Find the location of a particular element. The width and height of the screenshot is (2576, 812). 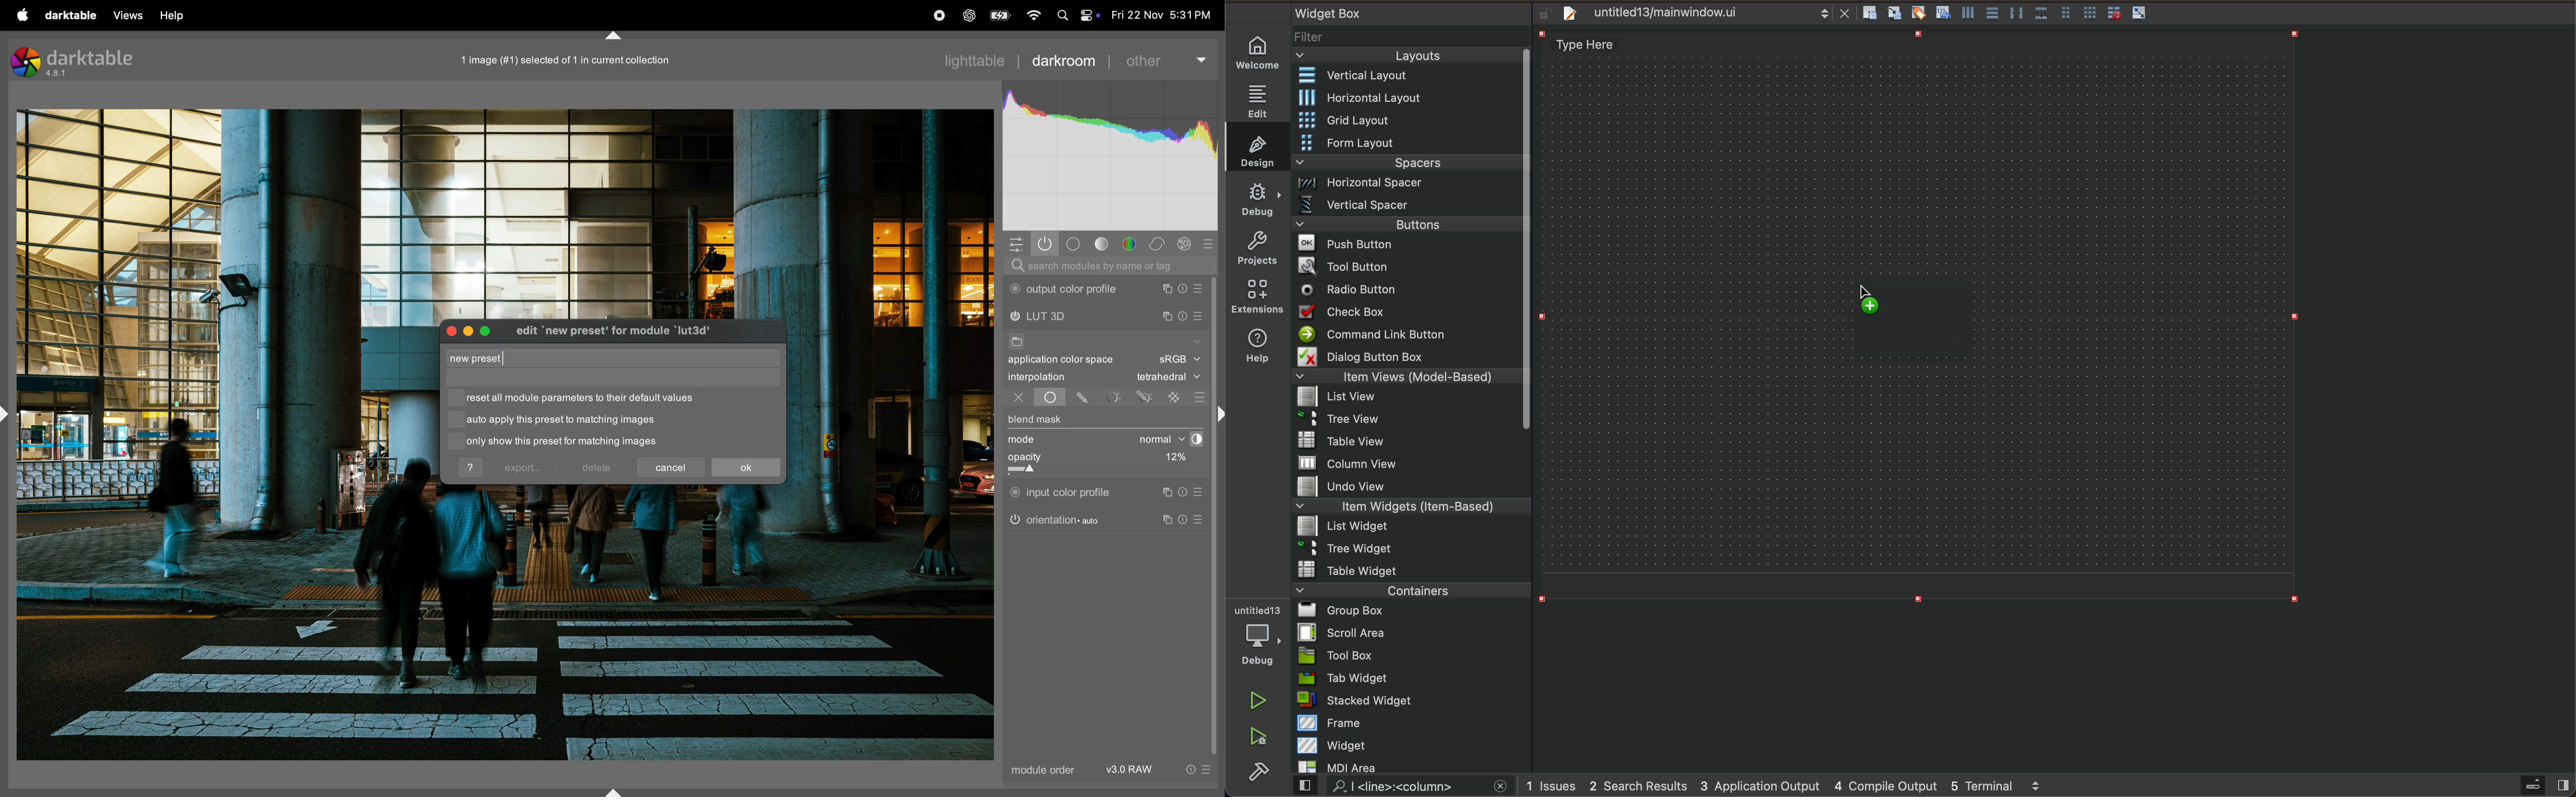

check box is located at coordinates (457, 398).